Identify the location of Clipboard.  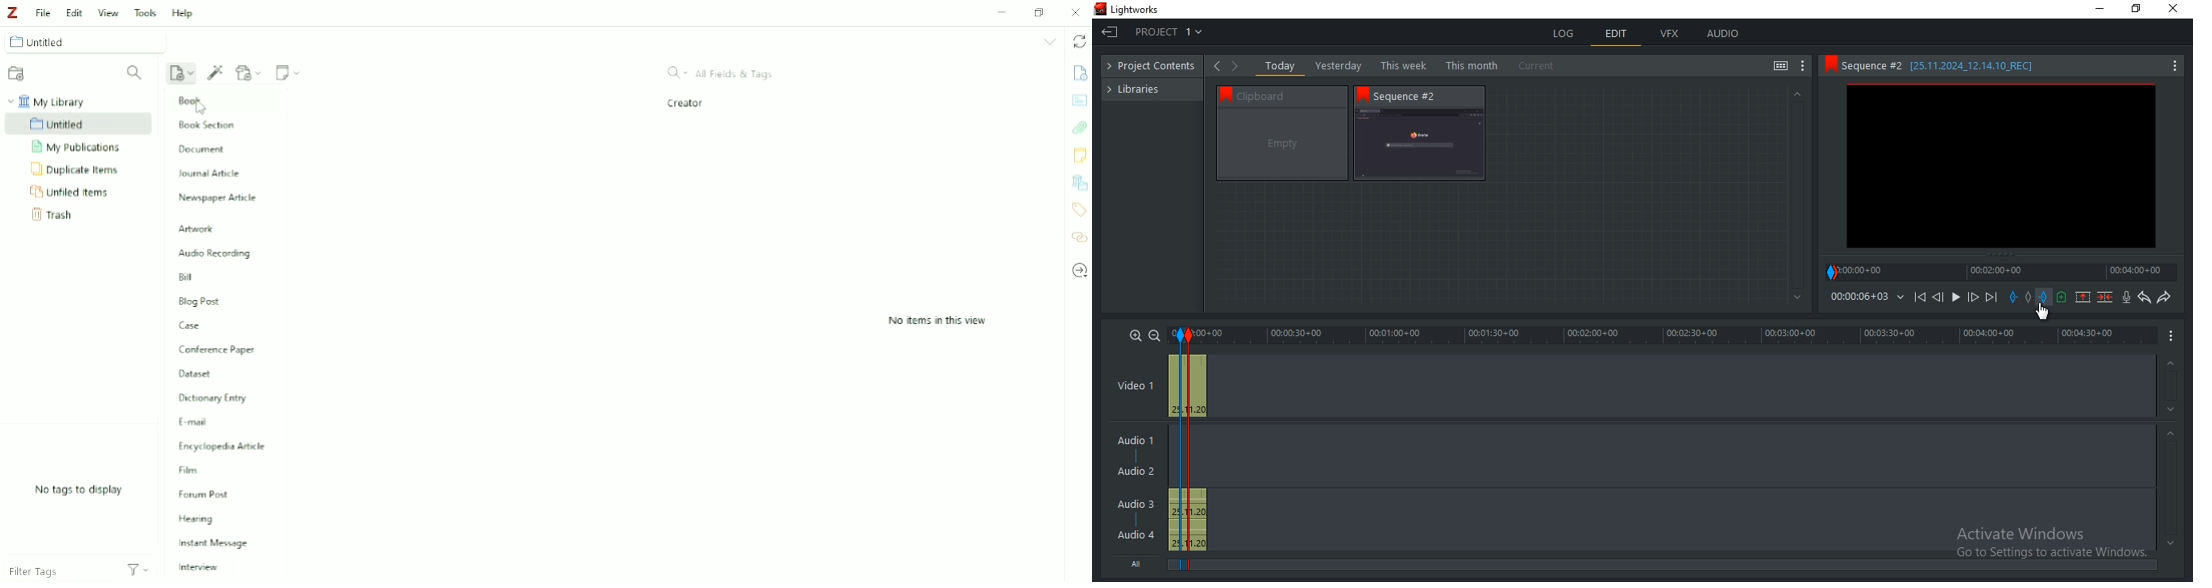
(1289, 95).